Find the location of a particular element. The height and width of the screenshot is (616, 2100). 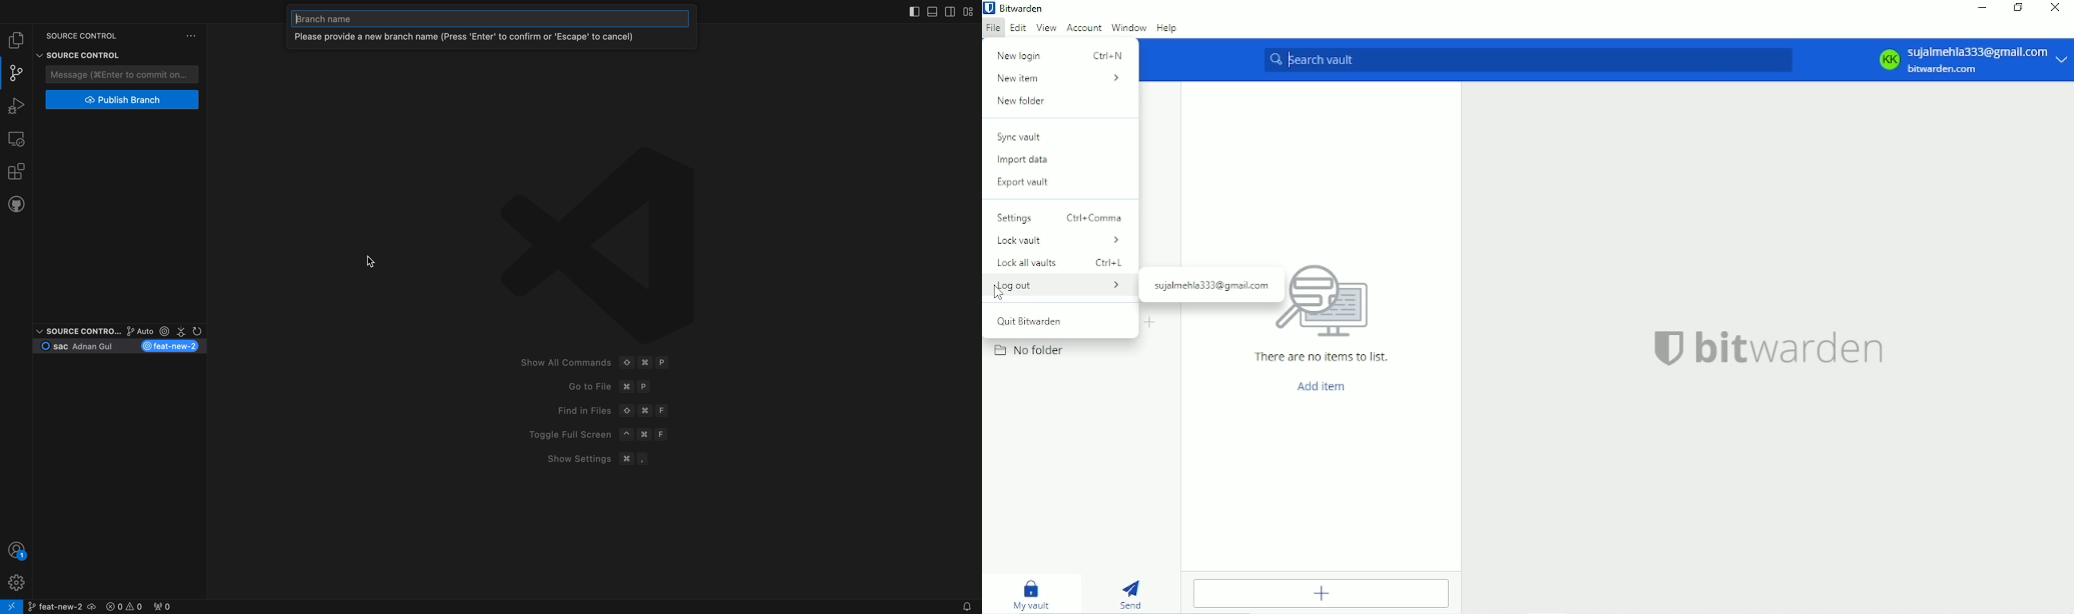

branch message is located at coordinates (494, 40).